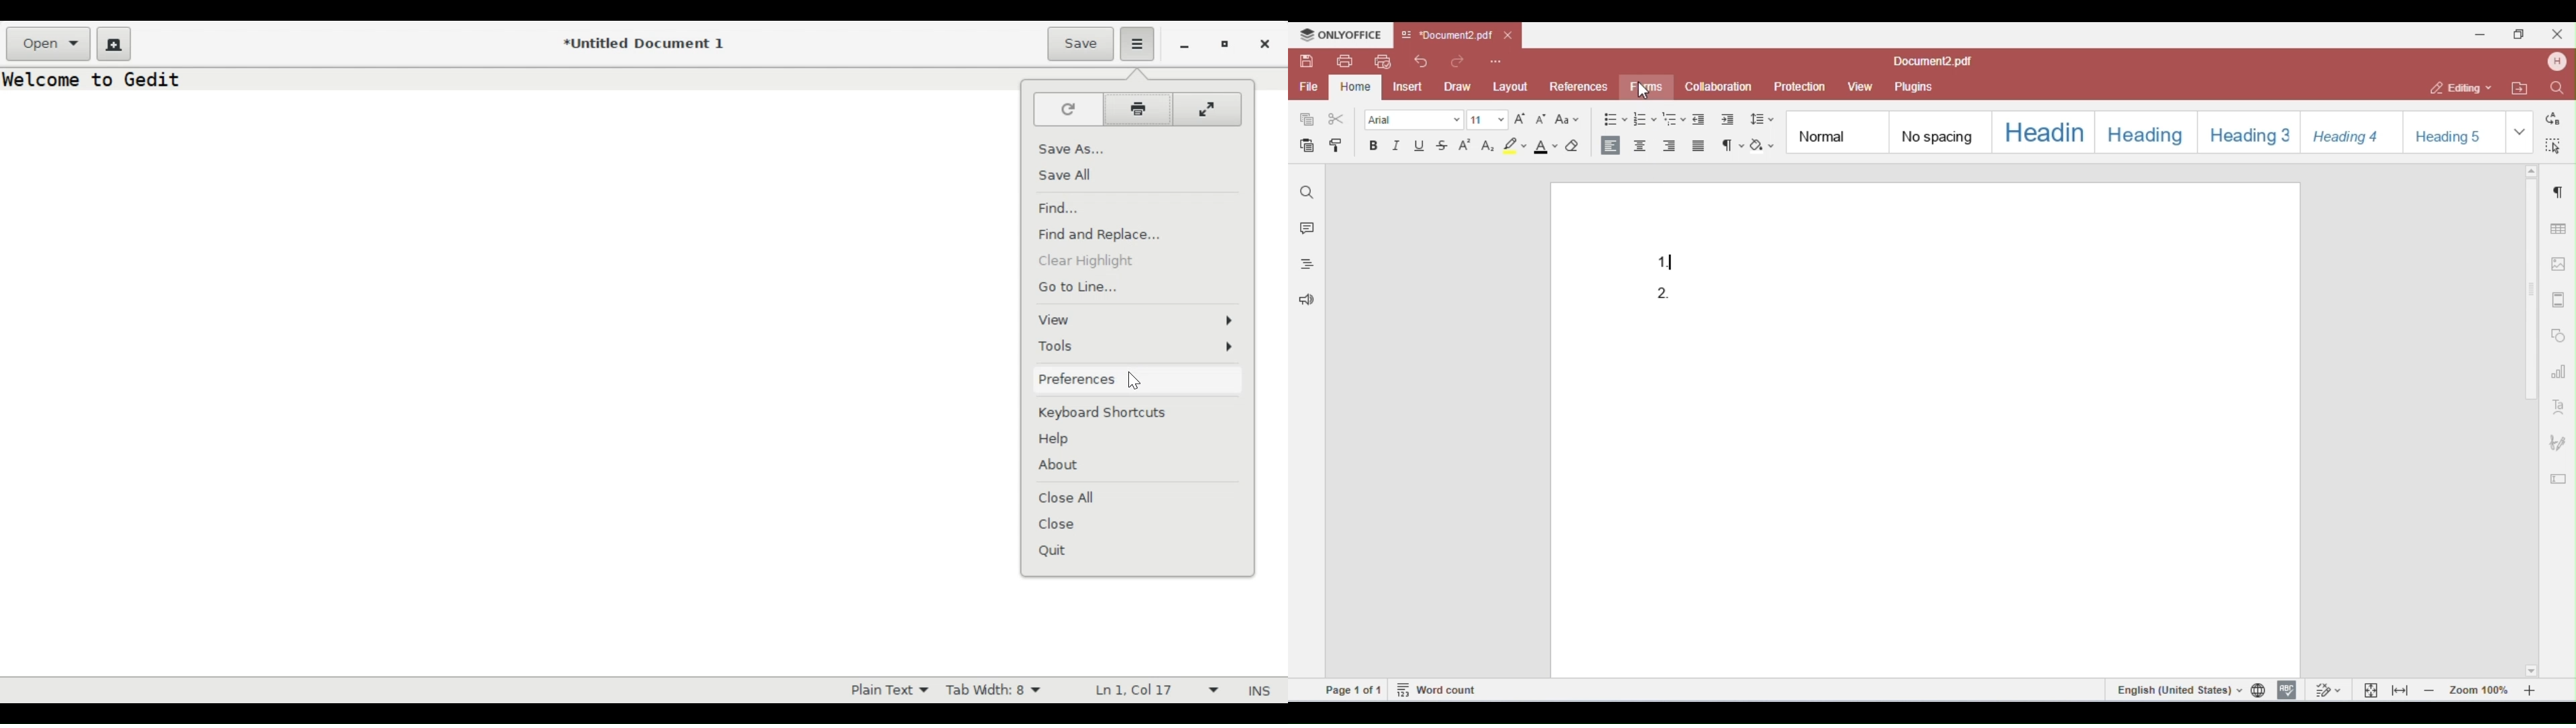 The image size is (2576, 728). I want to click on Keyboard Shortcuts, so click(1106, 413).